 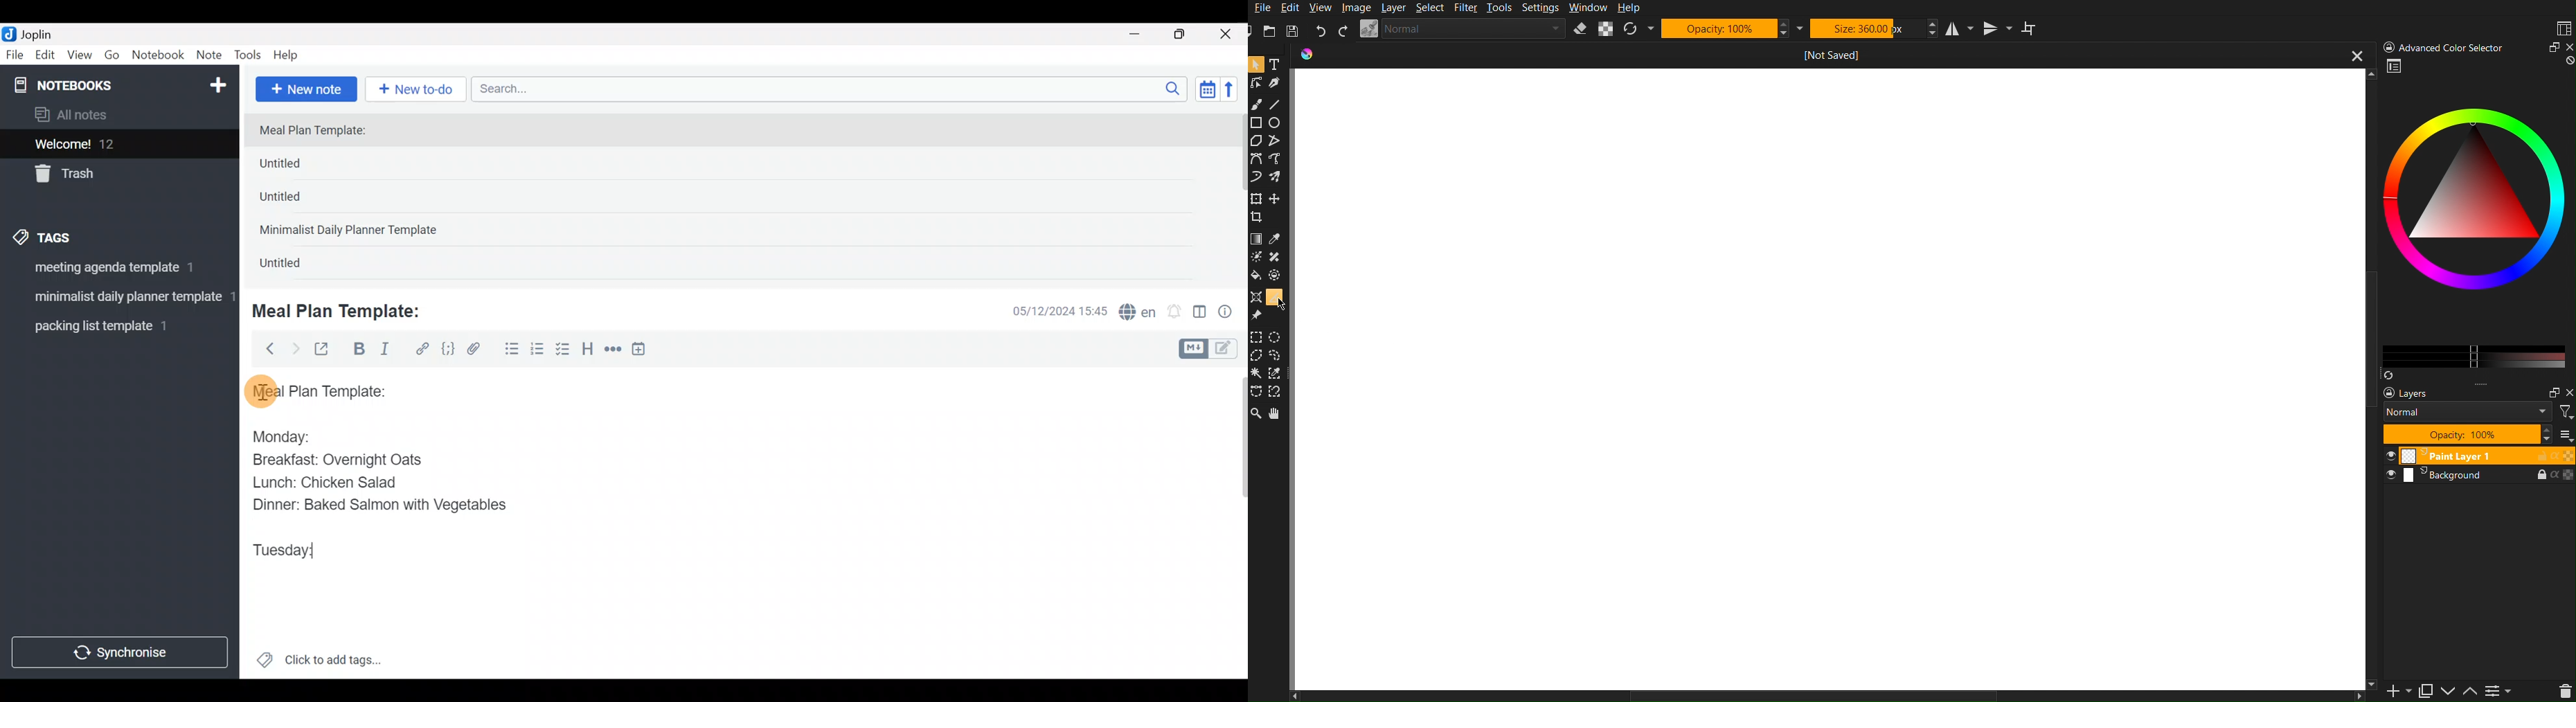 What do you see at coordinates (384, 352) in the screenshot?
I see `Italic` at bounding box center [384, 352].